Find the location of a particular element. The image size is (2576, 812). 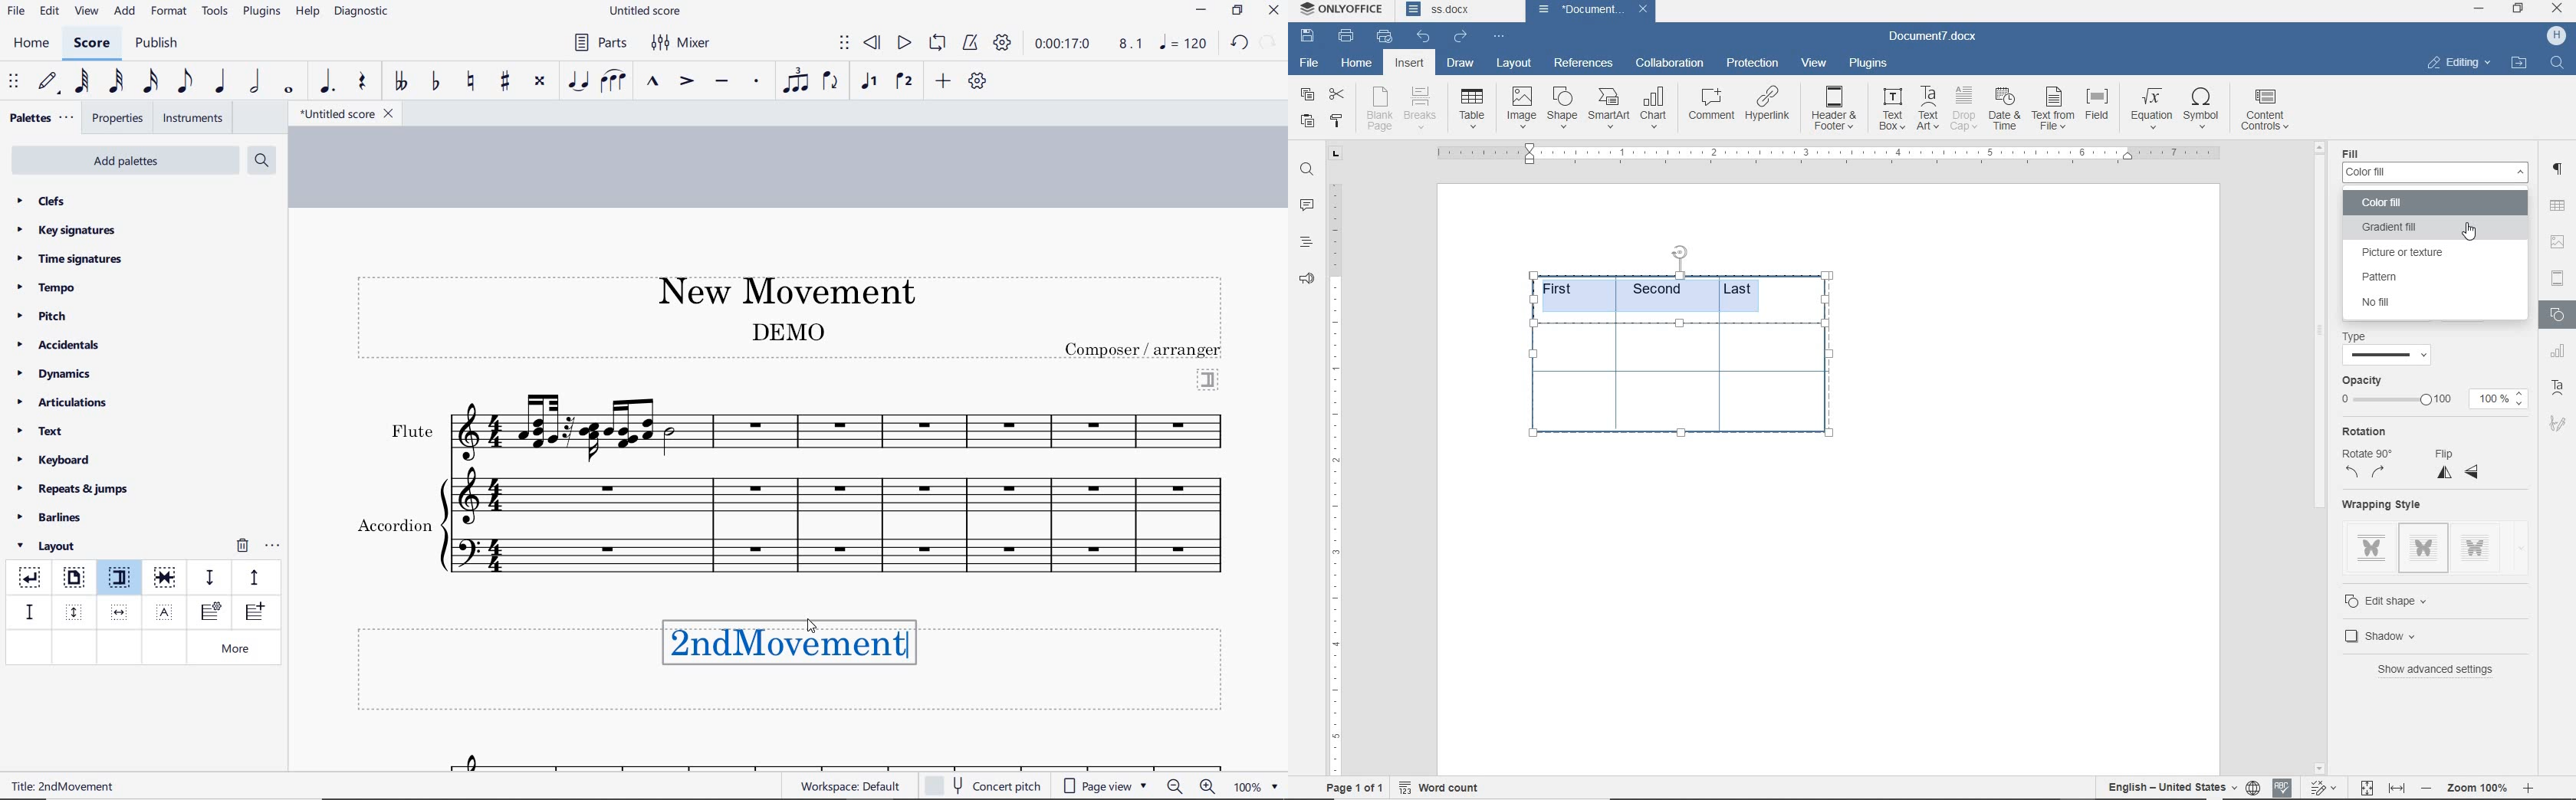

copy style is located at coordinates (1335, 121).